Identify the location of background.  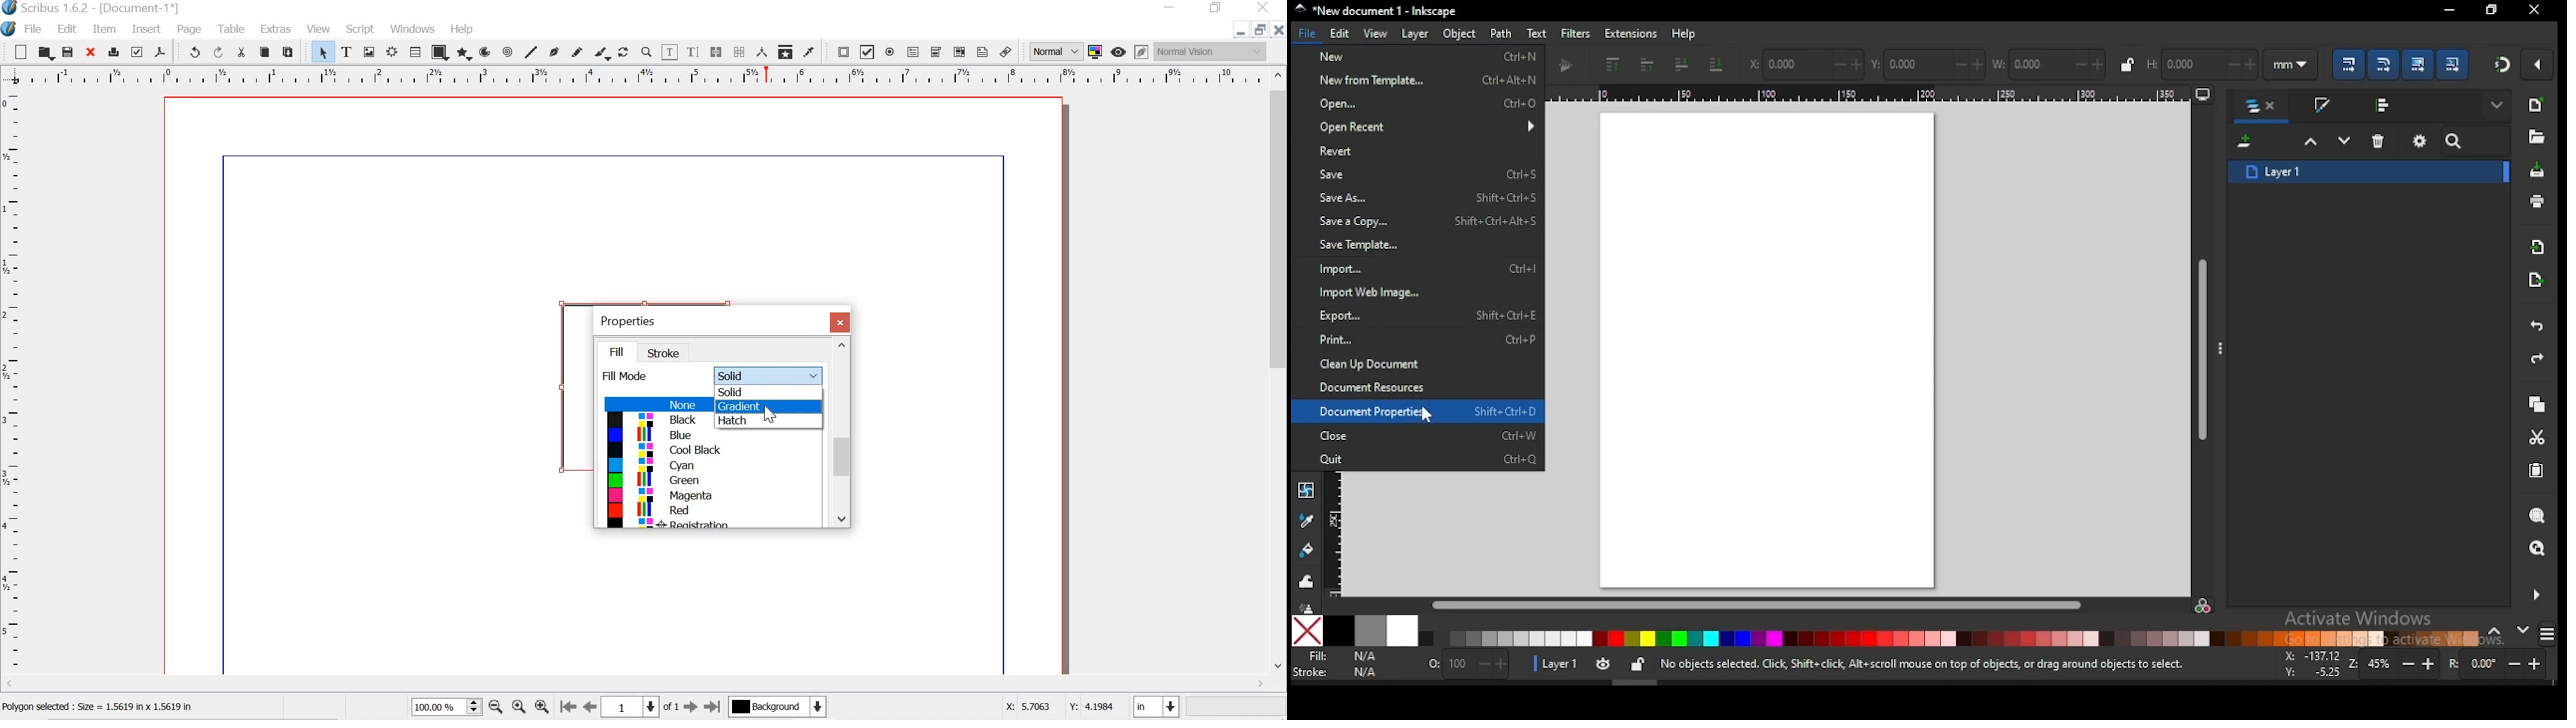
(784, 707).